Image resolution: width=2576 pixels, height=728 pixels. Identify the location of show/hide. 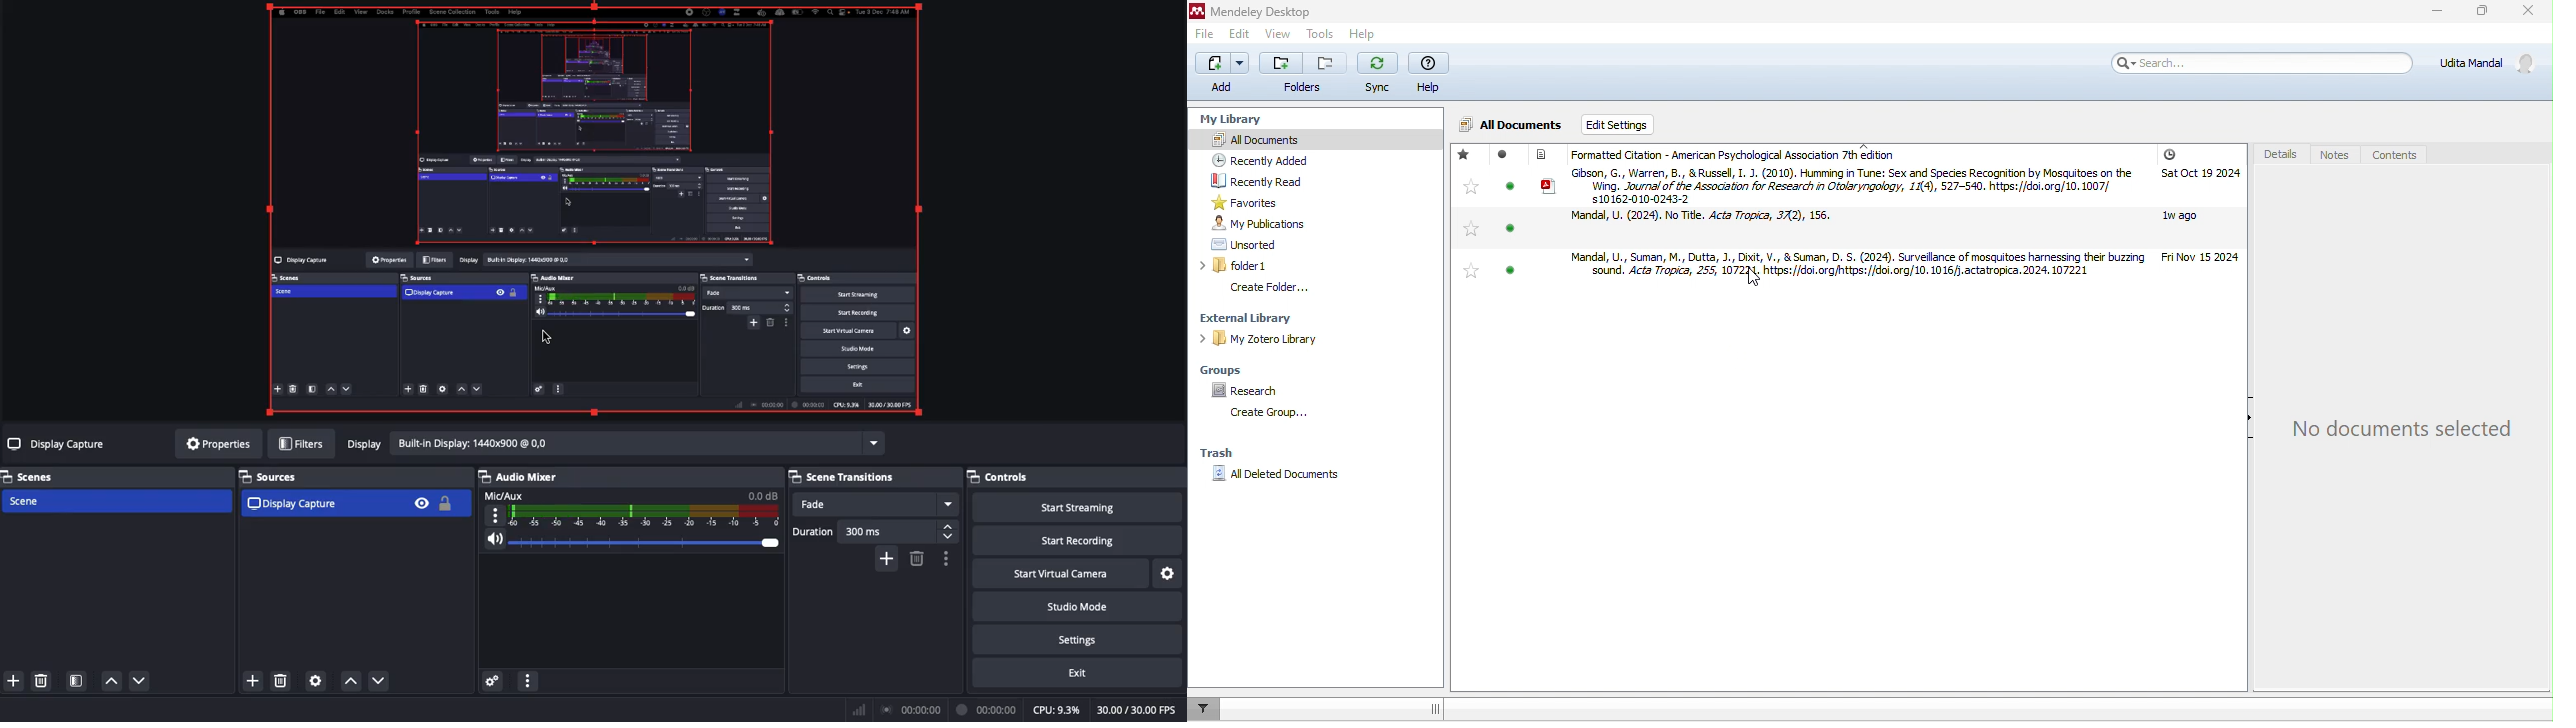
(2245, 430).